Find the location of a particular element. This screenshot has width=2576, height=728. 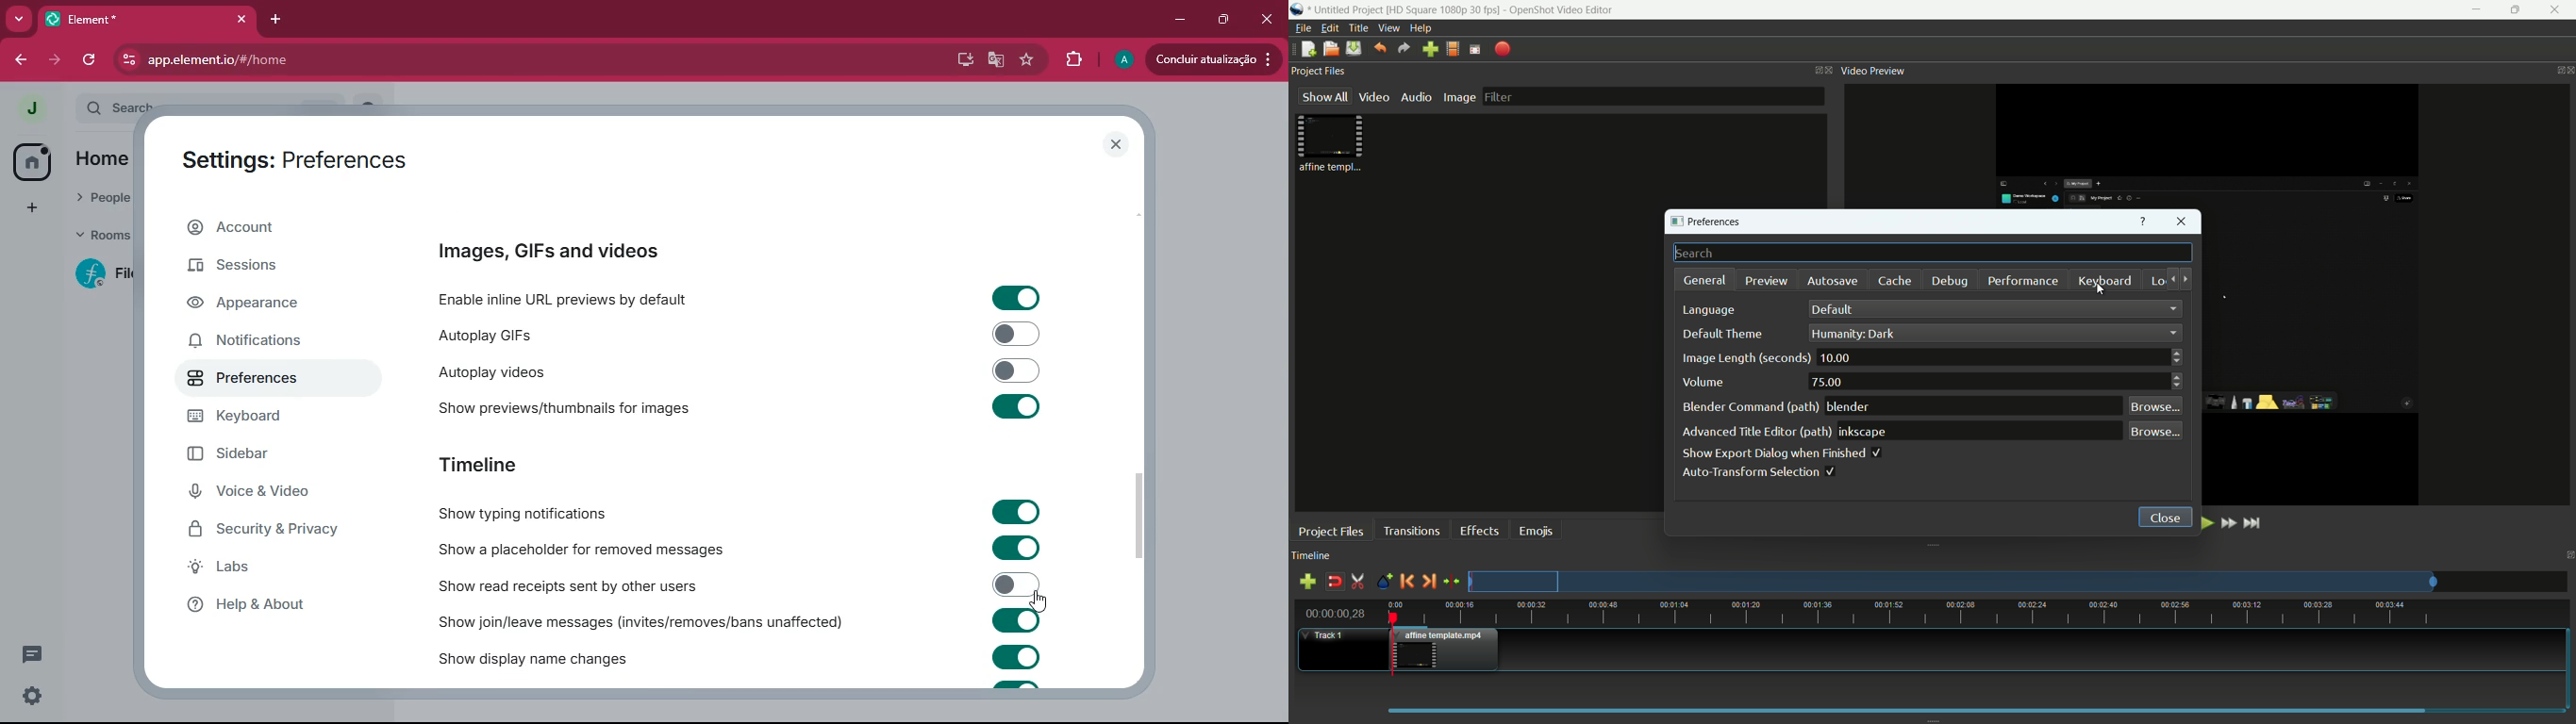

debug is located at coordinates (1952, 282).